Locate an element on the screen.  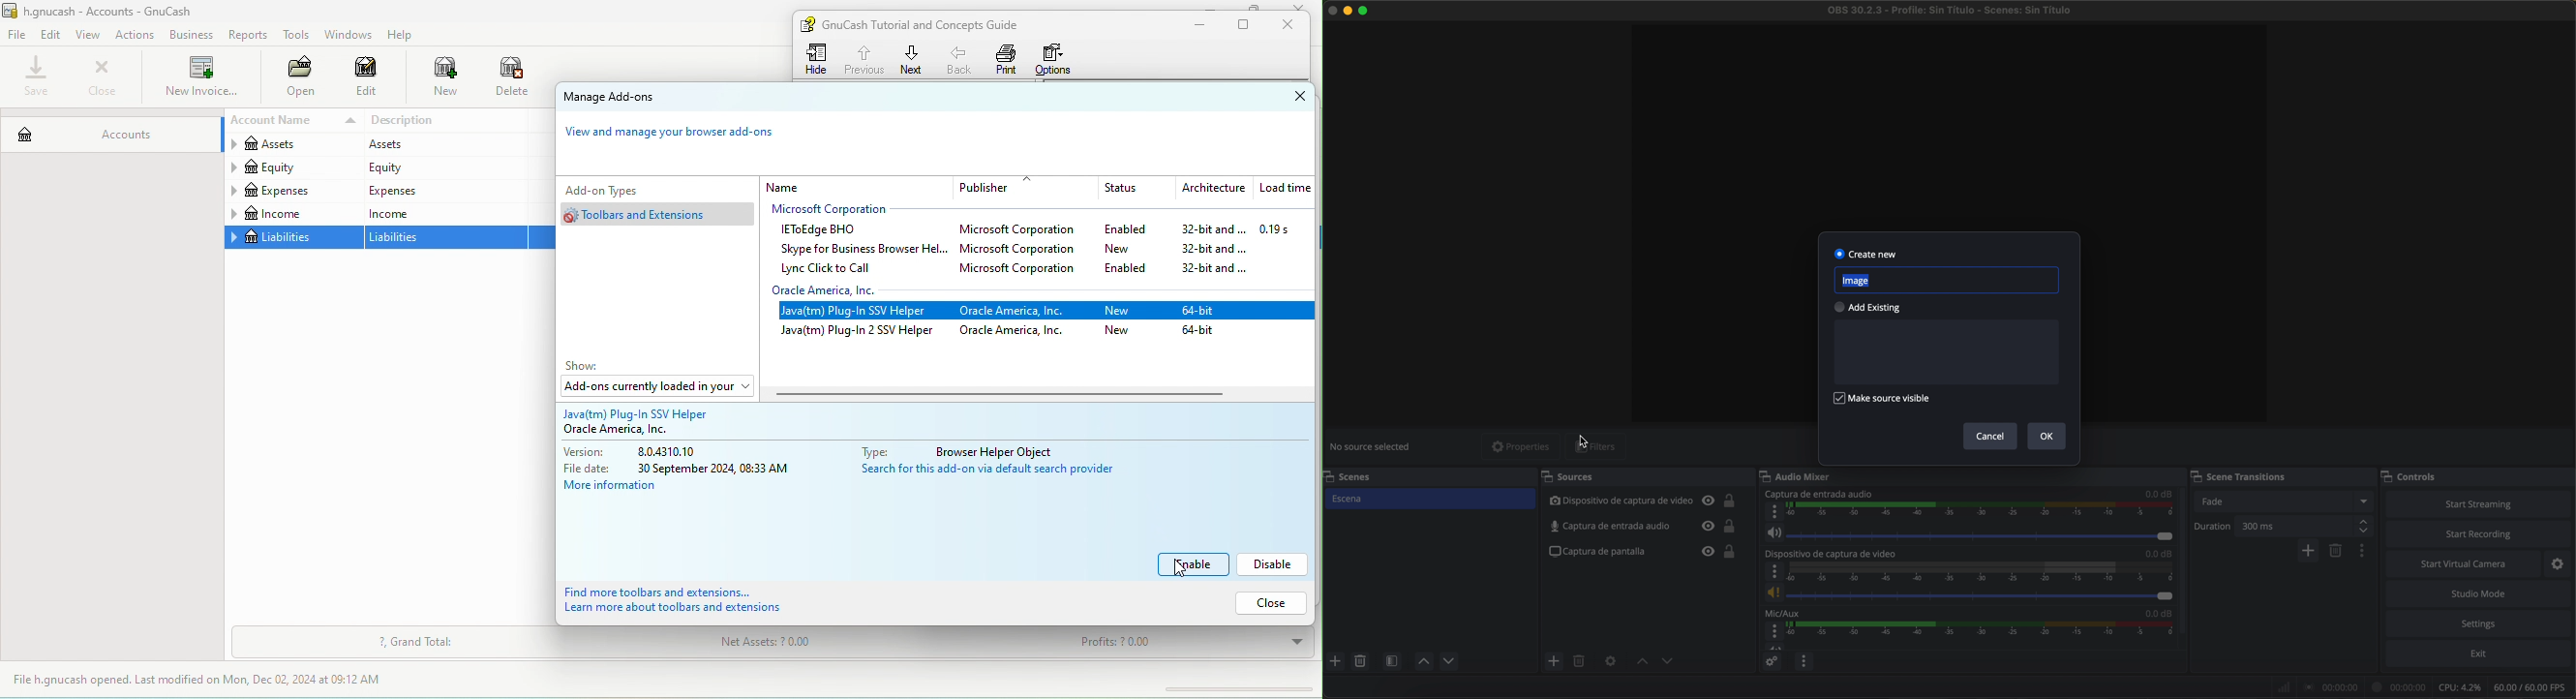
scene is located at coordinates (1429, 499).